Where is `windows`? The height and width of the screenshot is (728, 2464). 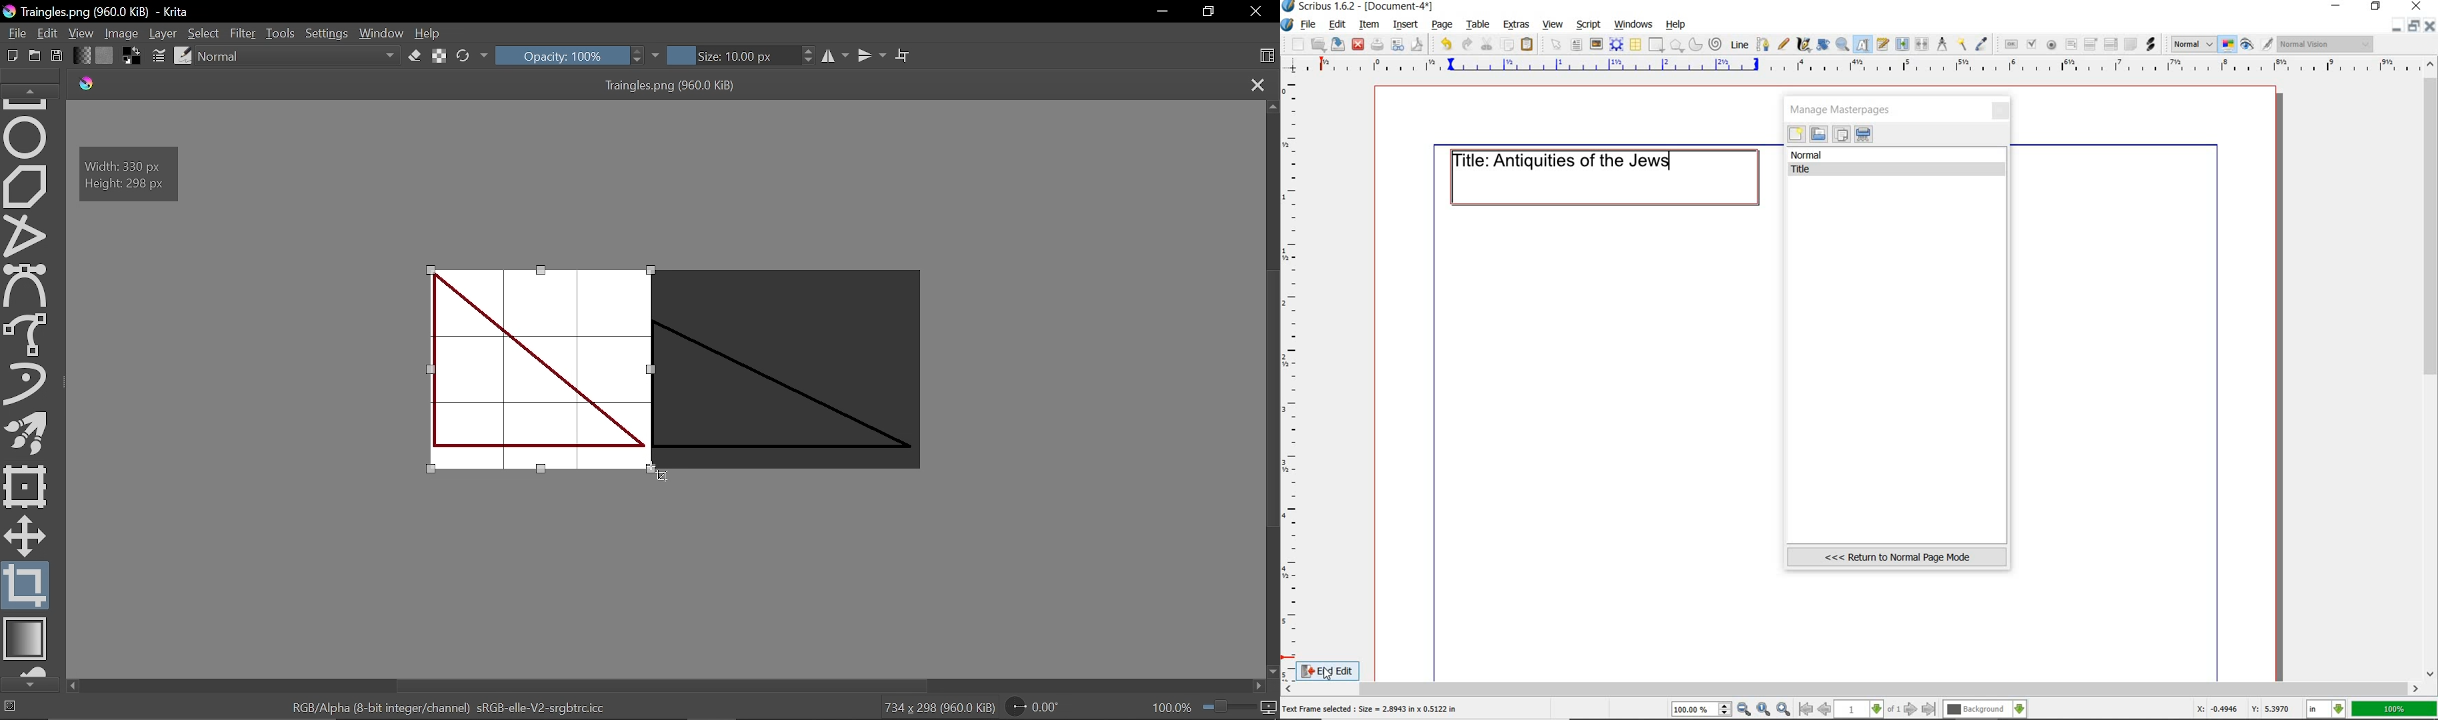
windows is located at coordinates (1633, 23).